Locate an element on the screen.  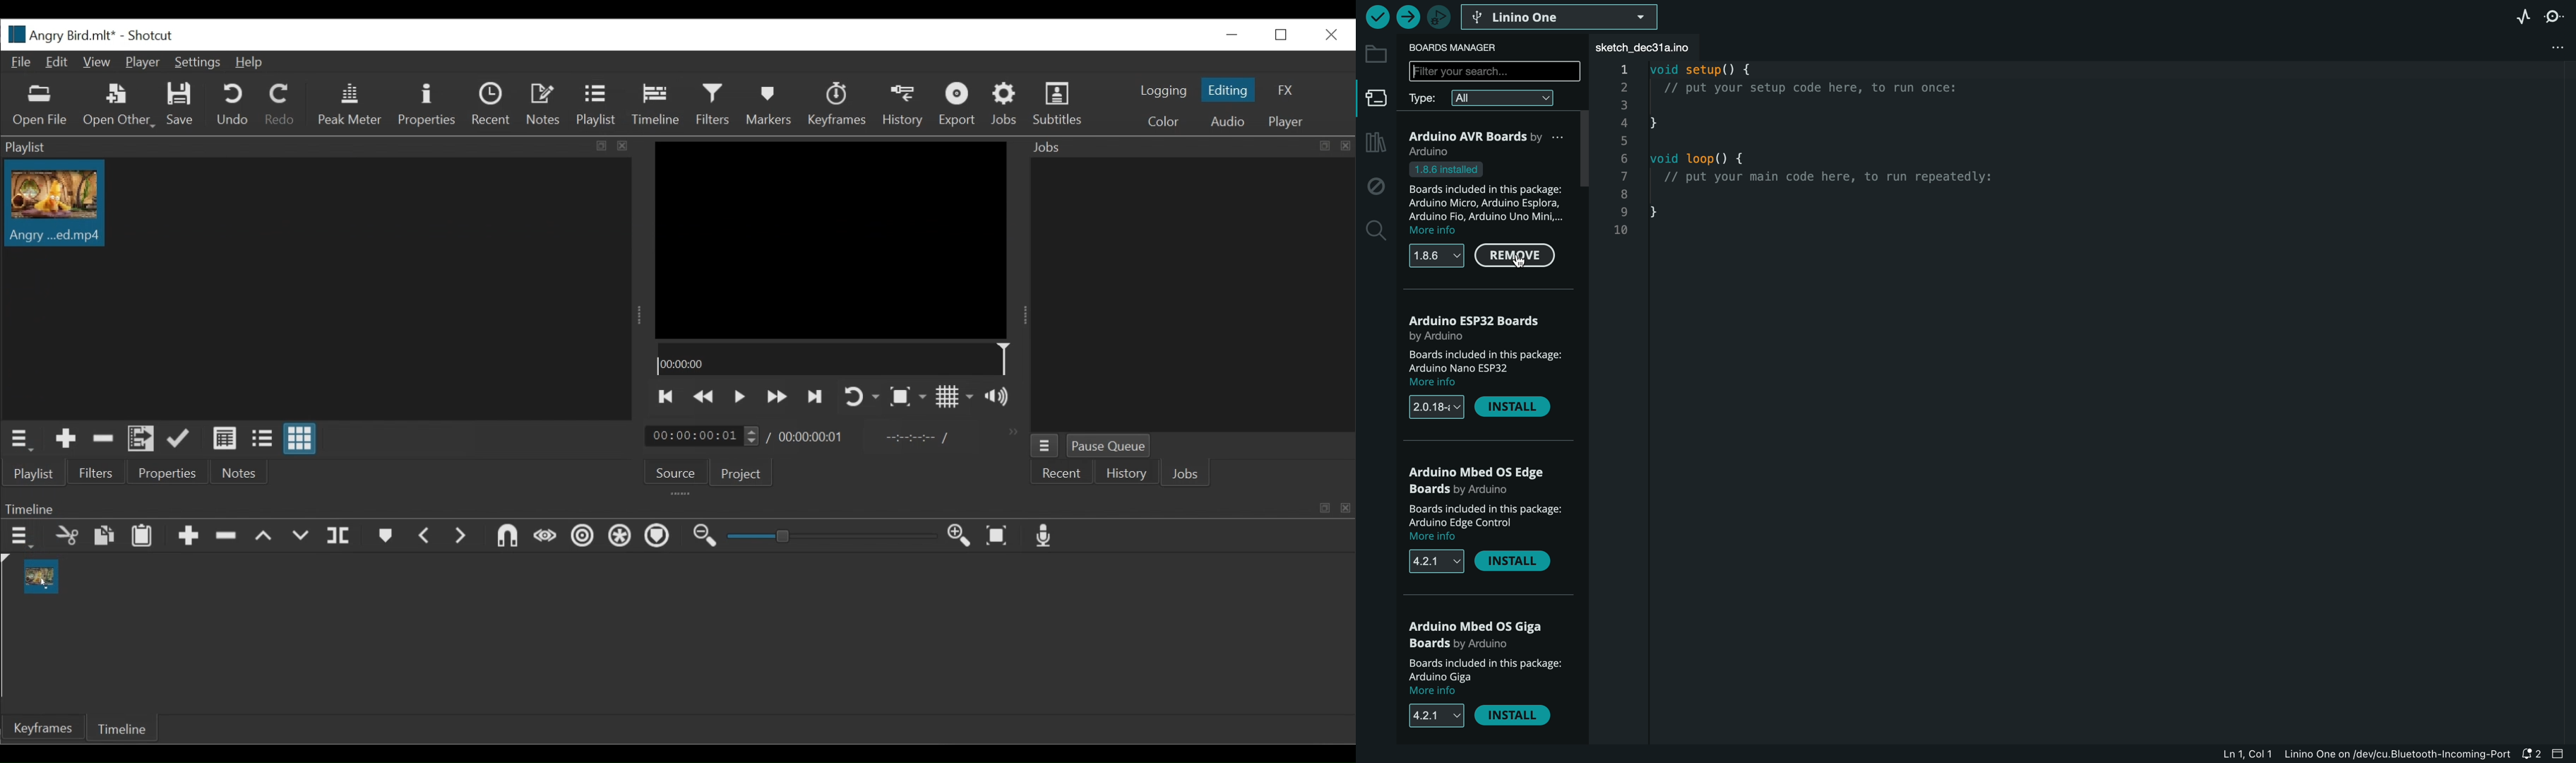
Update is located at coordinates (181, 439).